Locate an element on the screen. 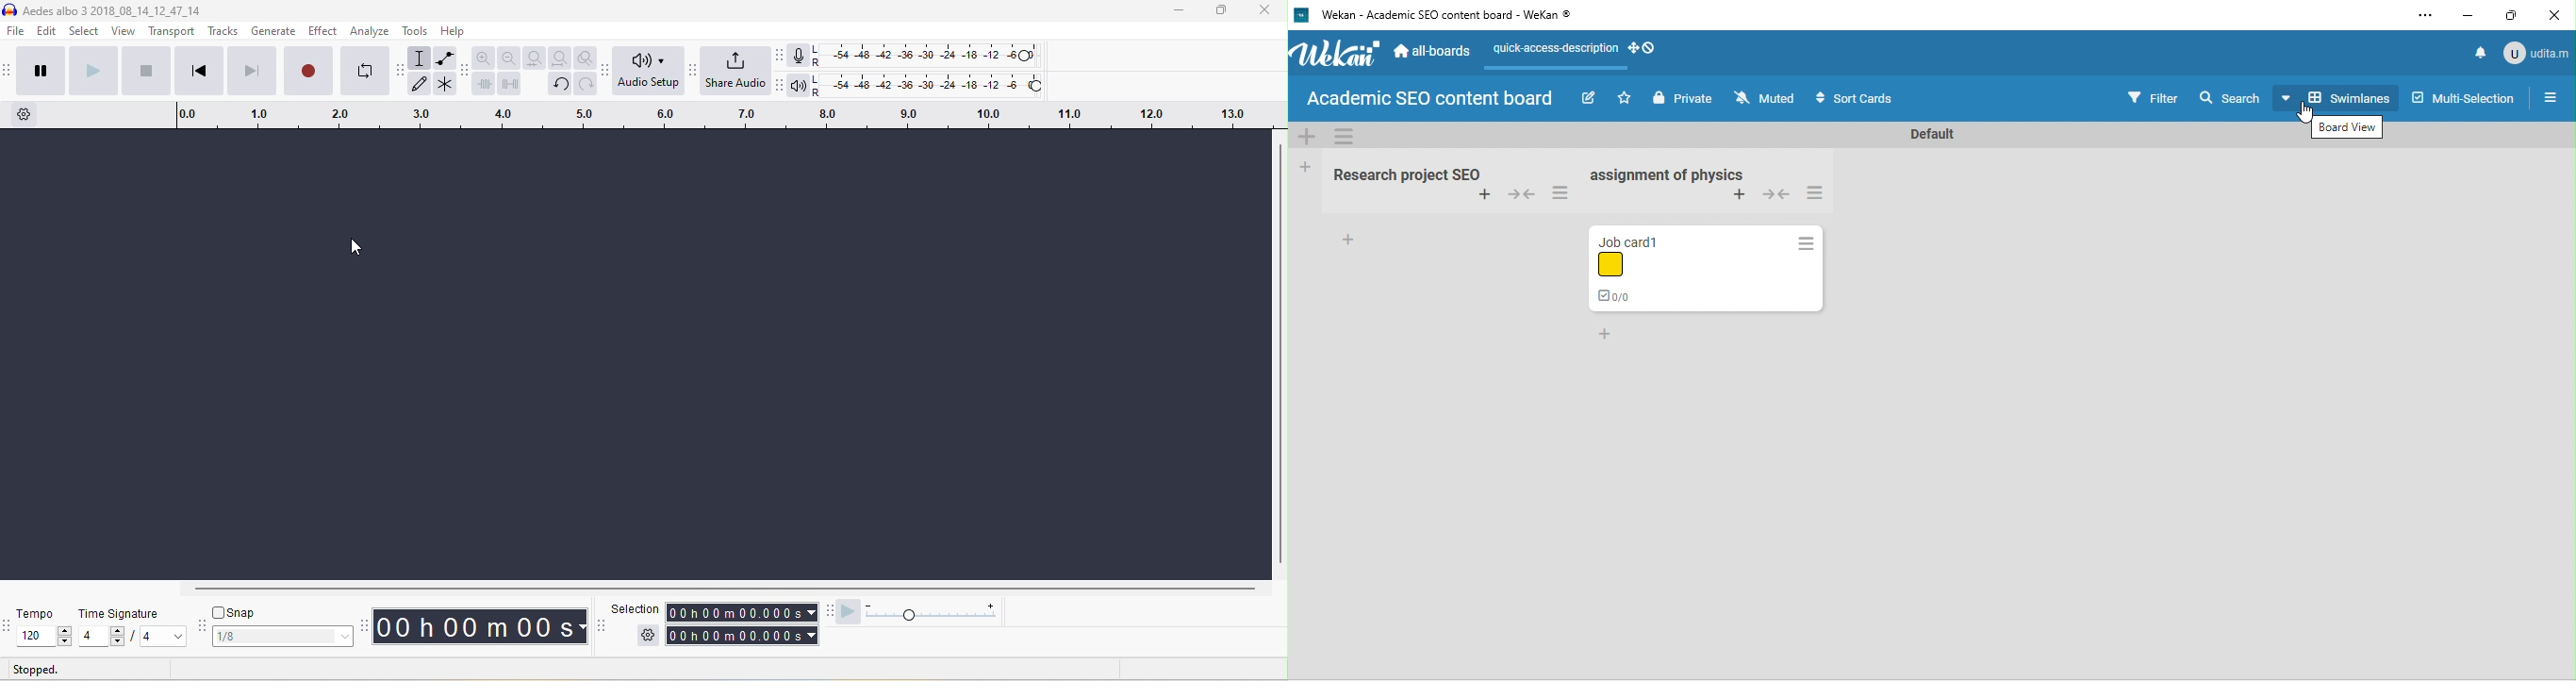  playback speed is located at coordinates (935, 612).